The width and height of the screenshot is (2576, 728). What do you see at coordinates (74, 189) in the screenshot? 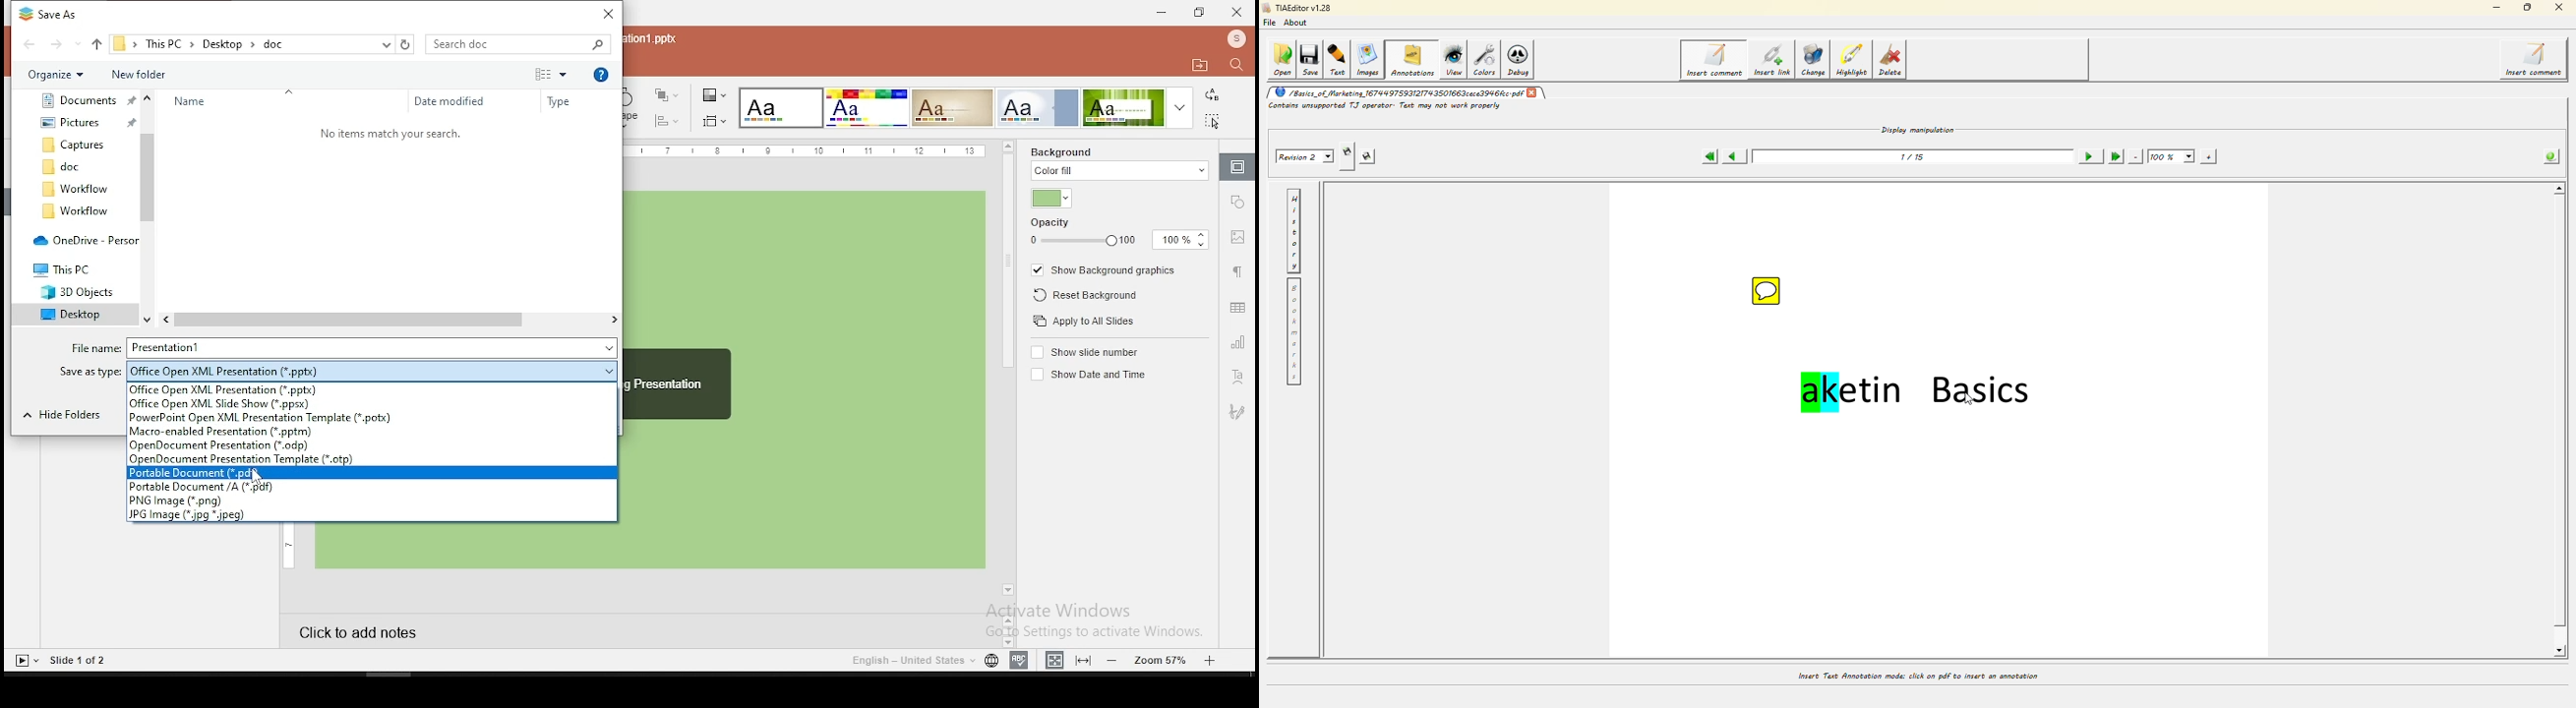
I see `workflow` at bounding box center [74, 189].